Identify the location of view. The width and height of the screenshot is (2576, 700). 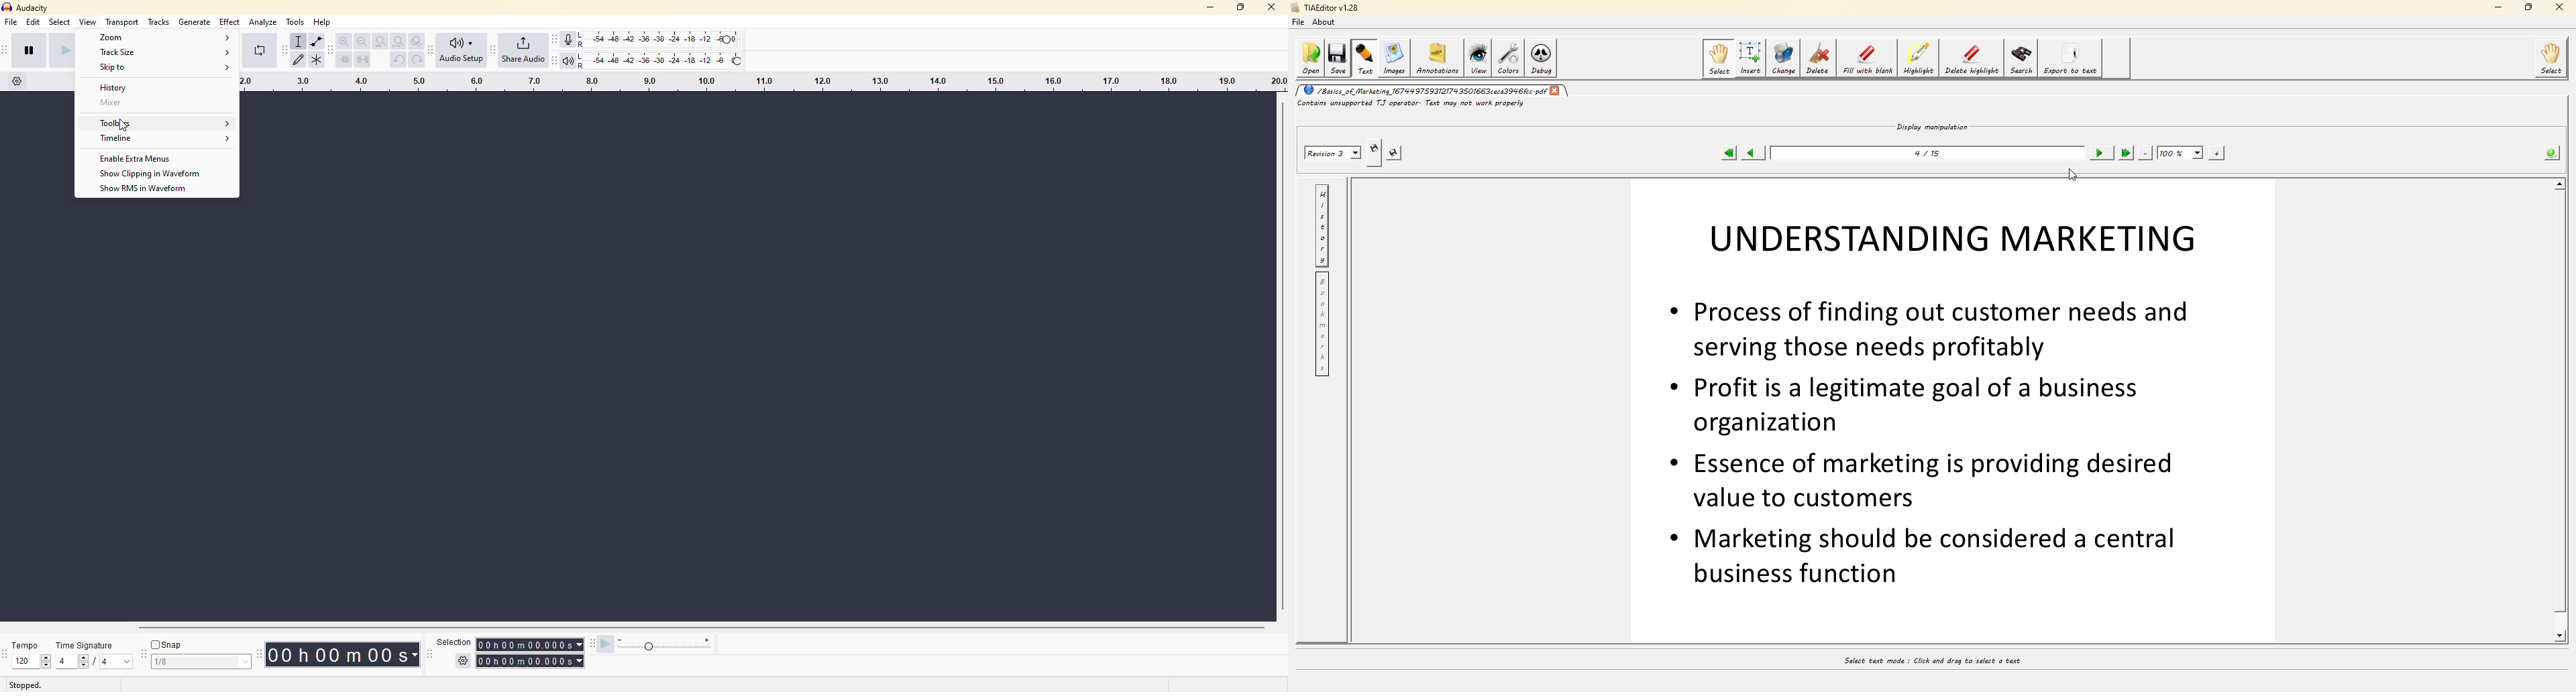
(89, 22).